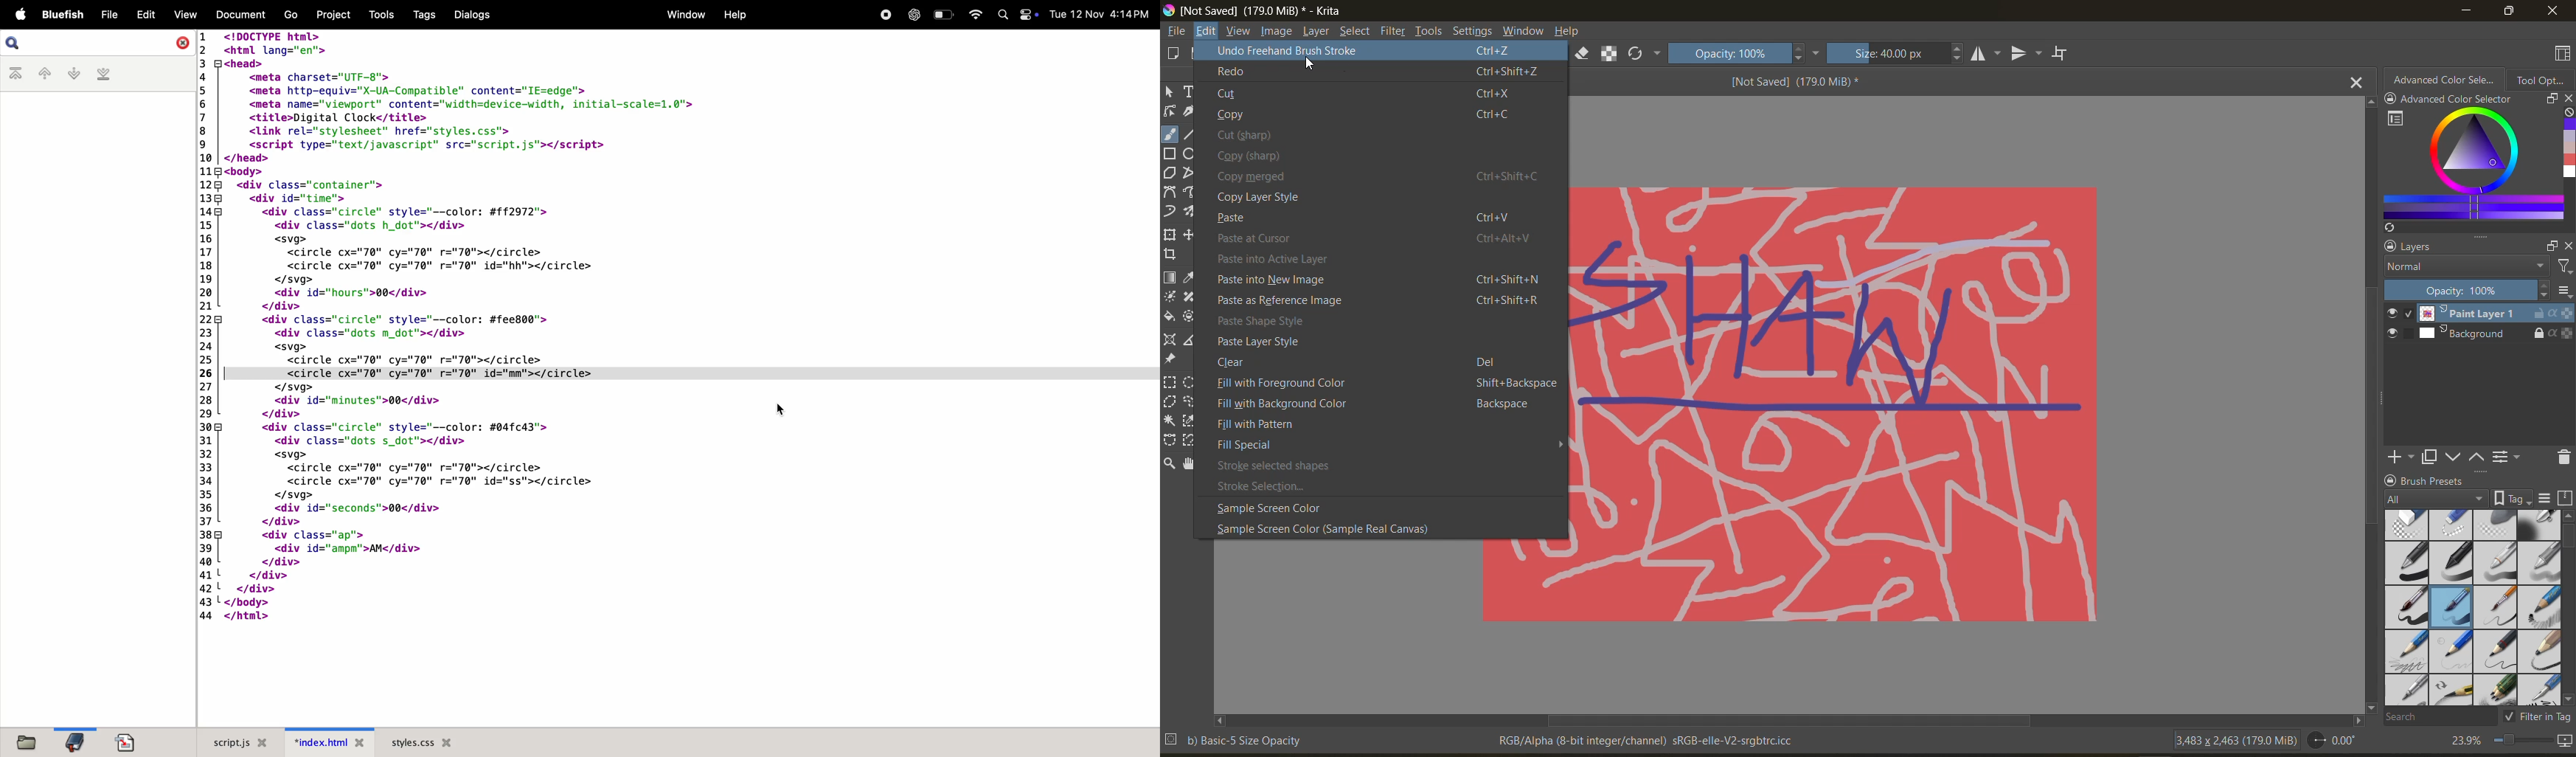  I want to click on 0.00, so click(2337, 741).